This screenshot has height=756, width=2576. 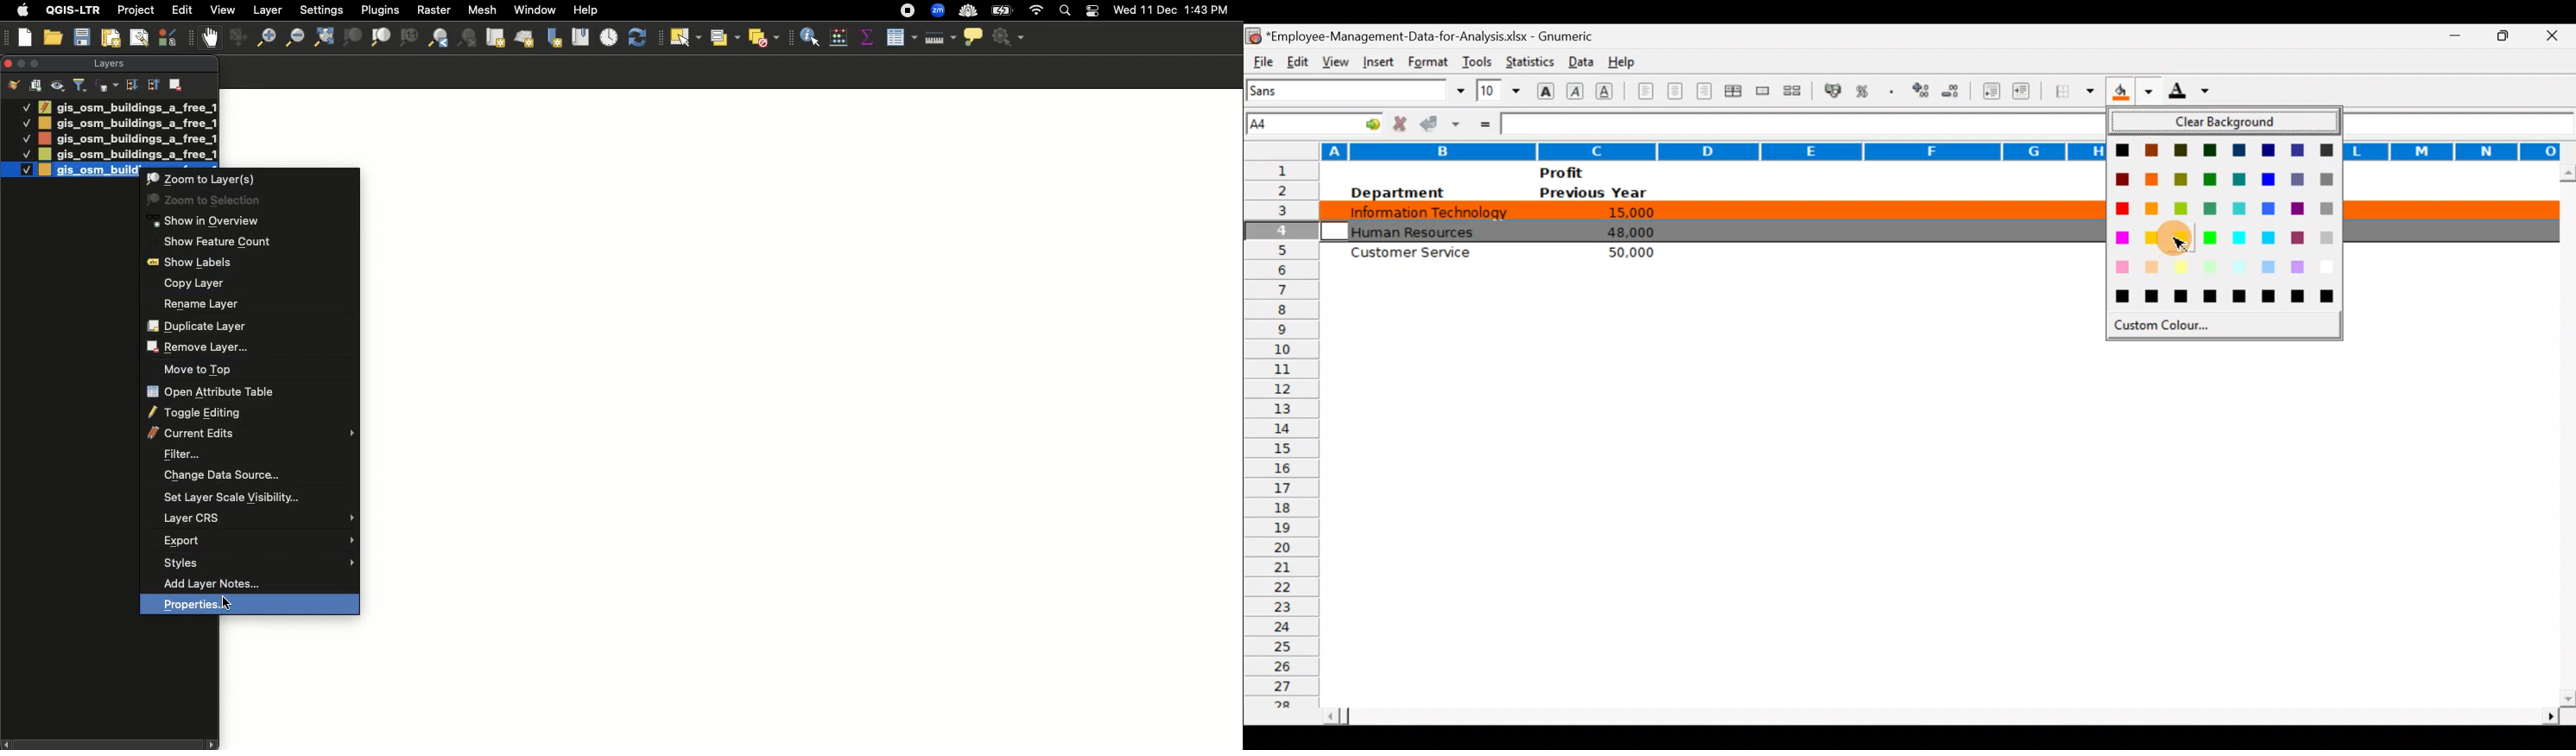 What do you see at coordinates (1160, 12) in the screenshot?
I see `11 Dec` at bounding box center [1160, 12].